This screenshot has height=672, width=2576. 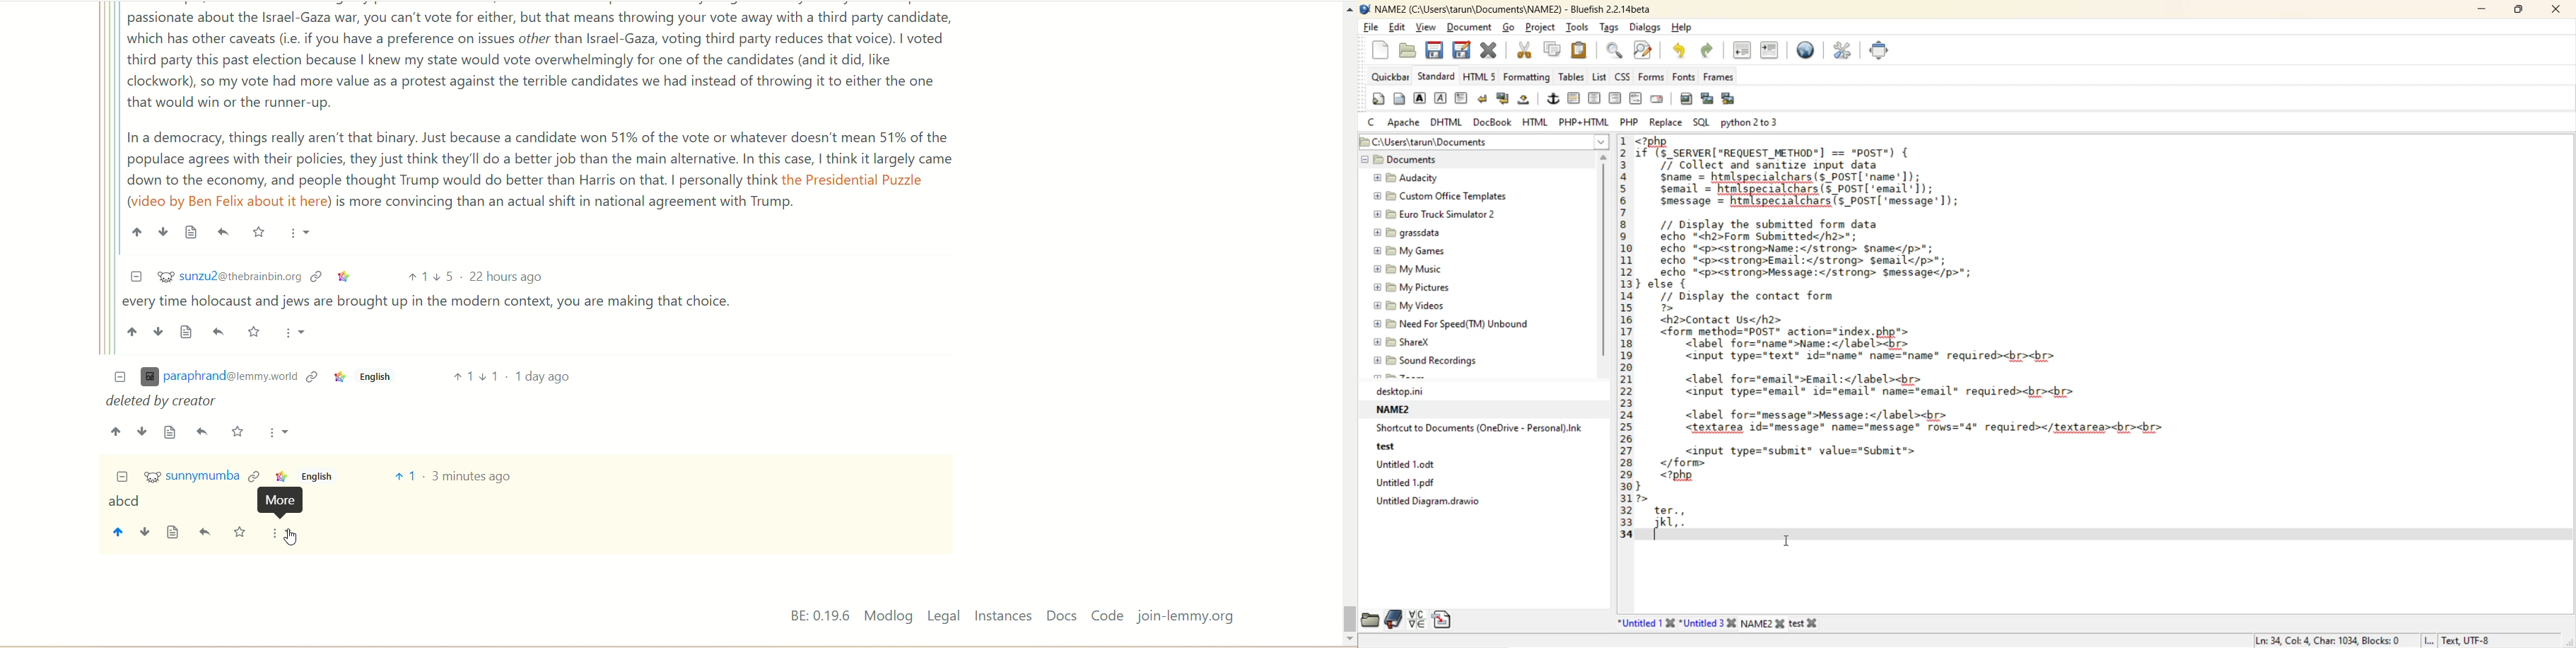 What do you see at coordinates (317, 277) in the screenshot?
I see `Link` at bounding box center [317, 277].